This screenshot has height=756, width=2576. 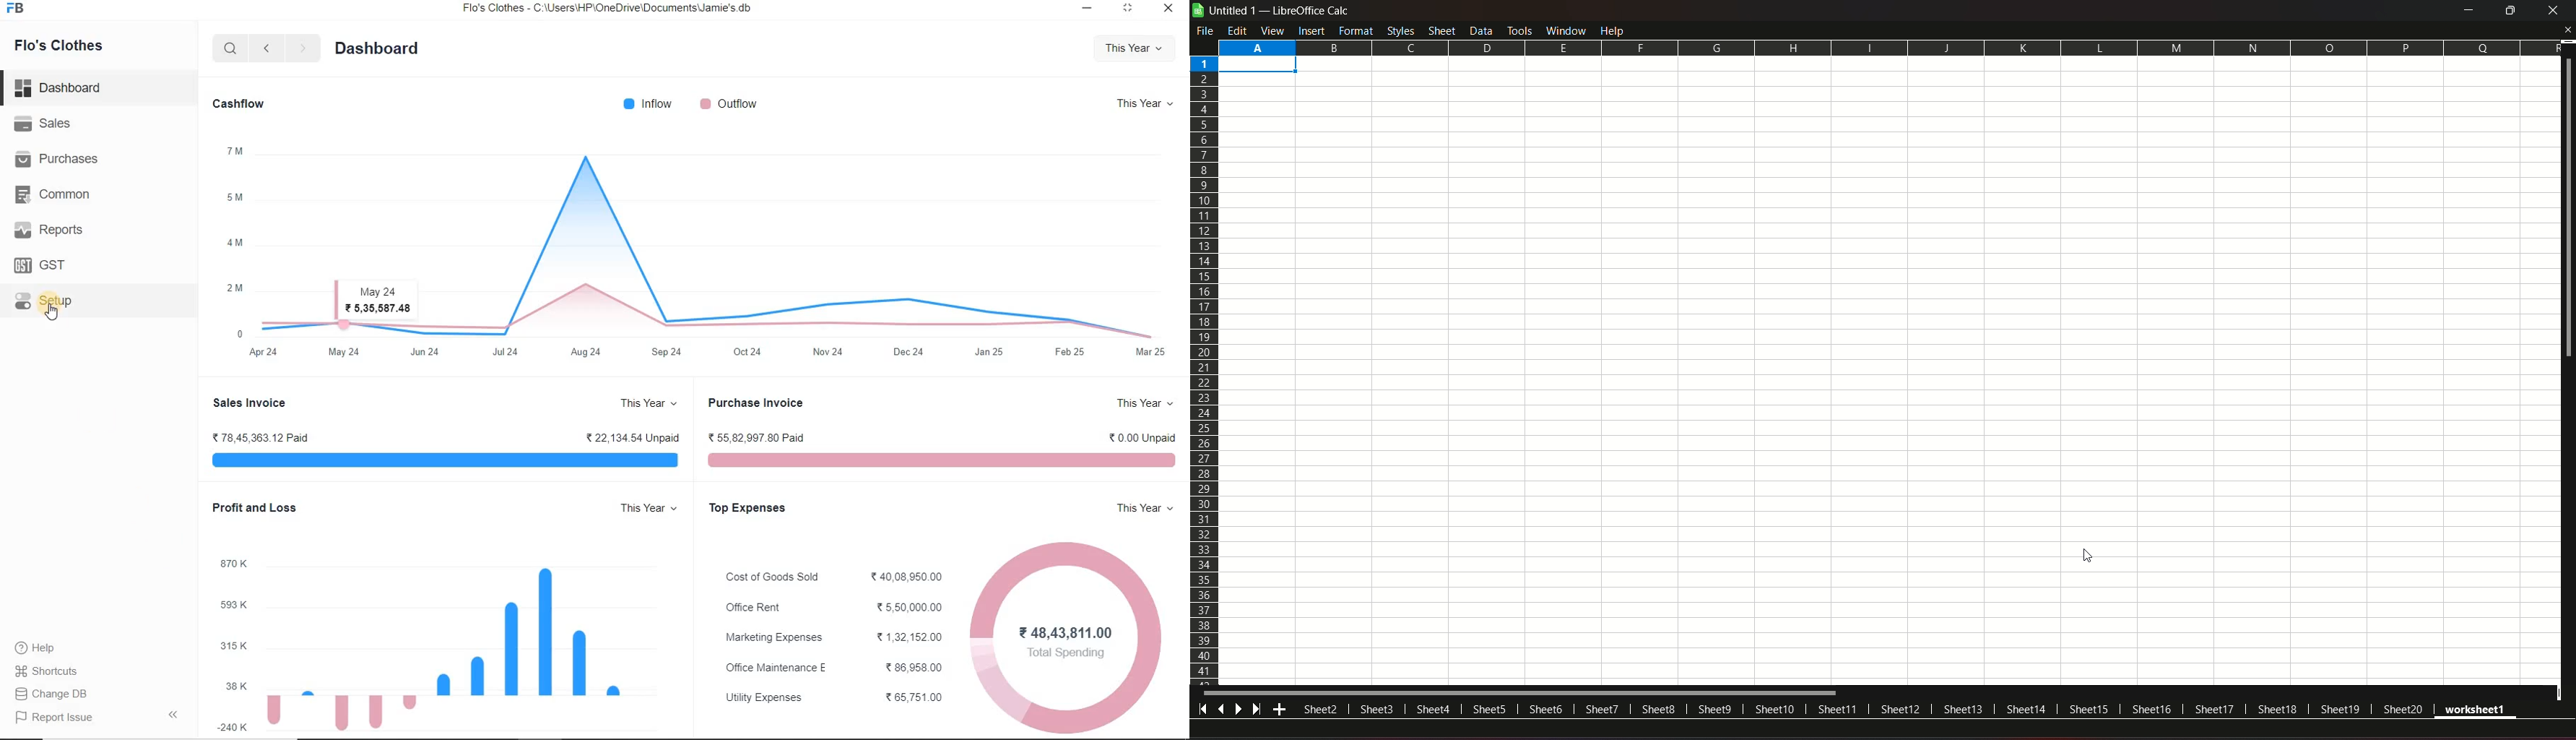 What do you see at coordinates (1519, 29) in the screenshot?
I see `Tools` at bounding box center [1519, 29].